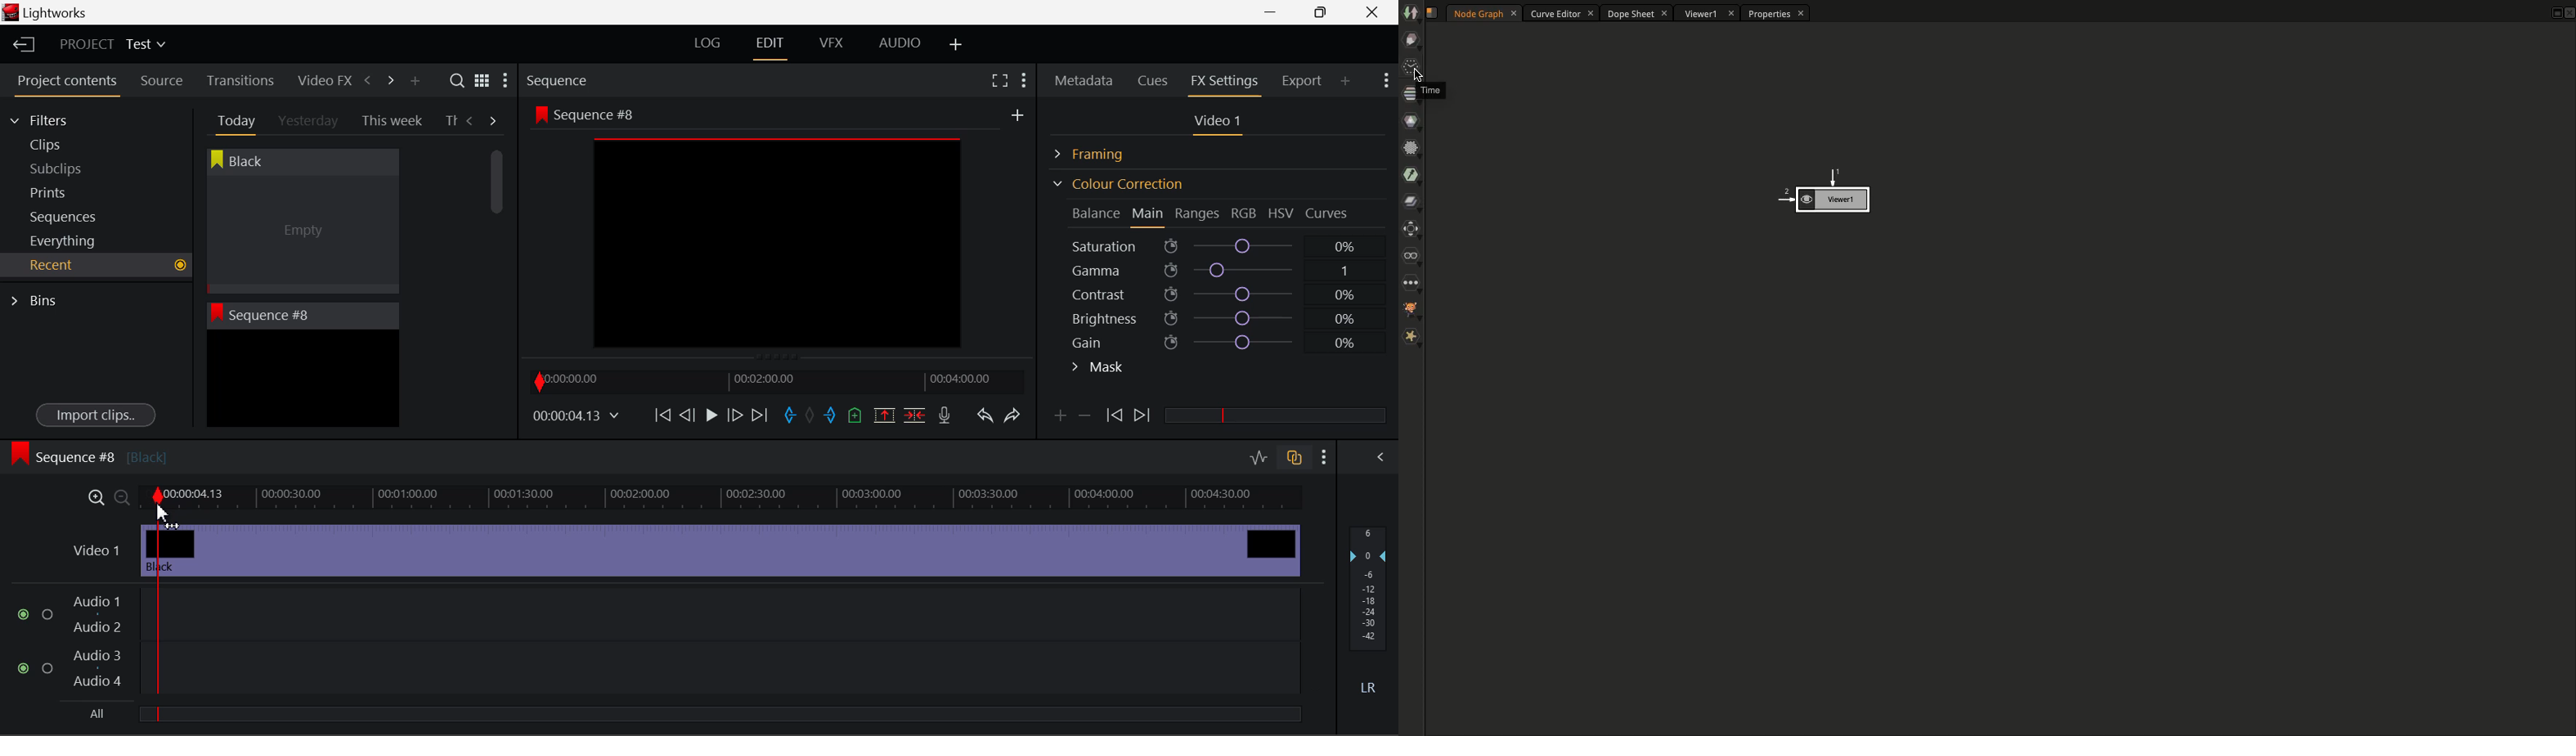 The image size is (2576, 756). What do you see at coordinates (450, 120) in the screenshot?
I see `Th` at bounding box center [450, 120].